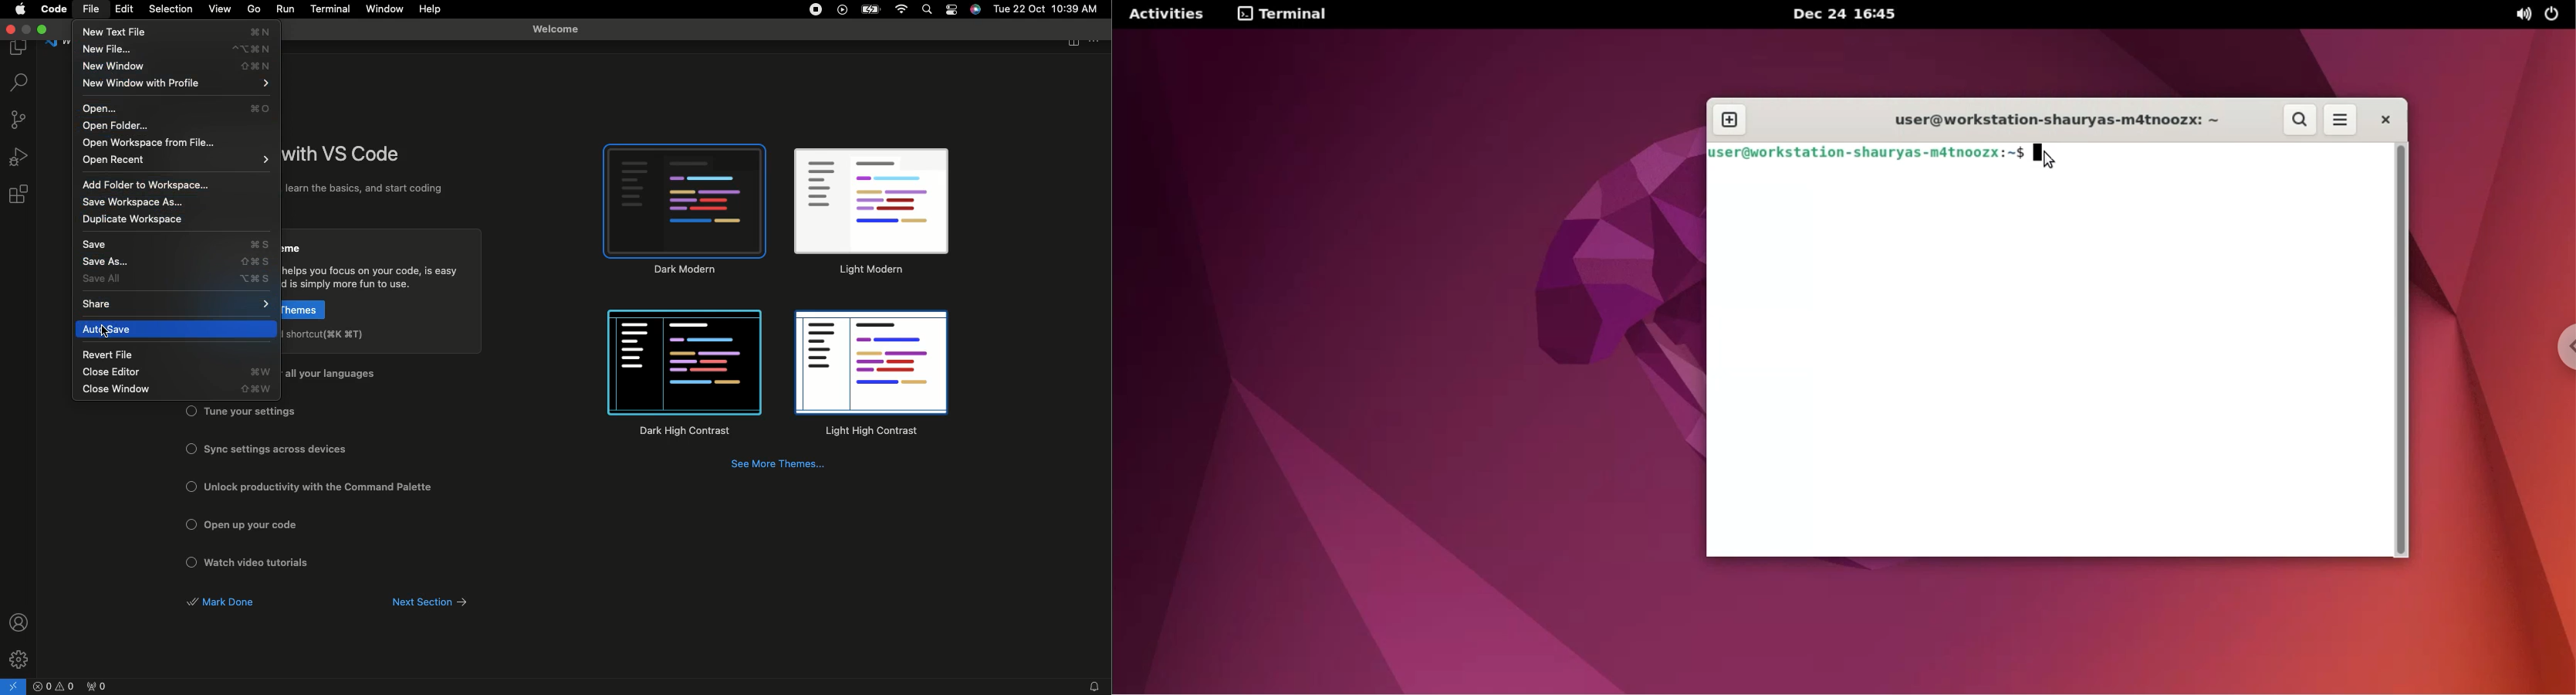  I want to click on New window, so click(175, 66).